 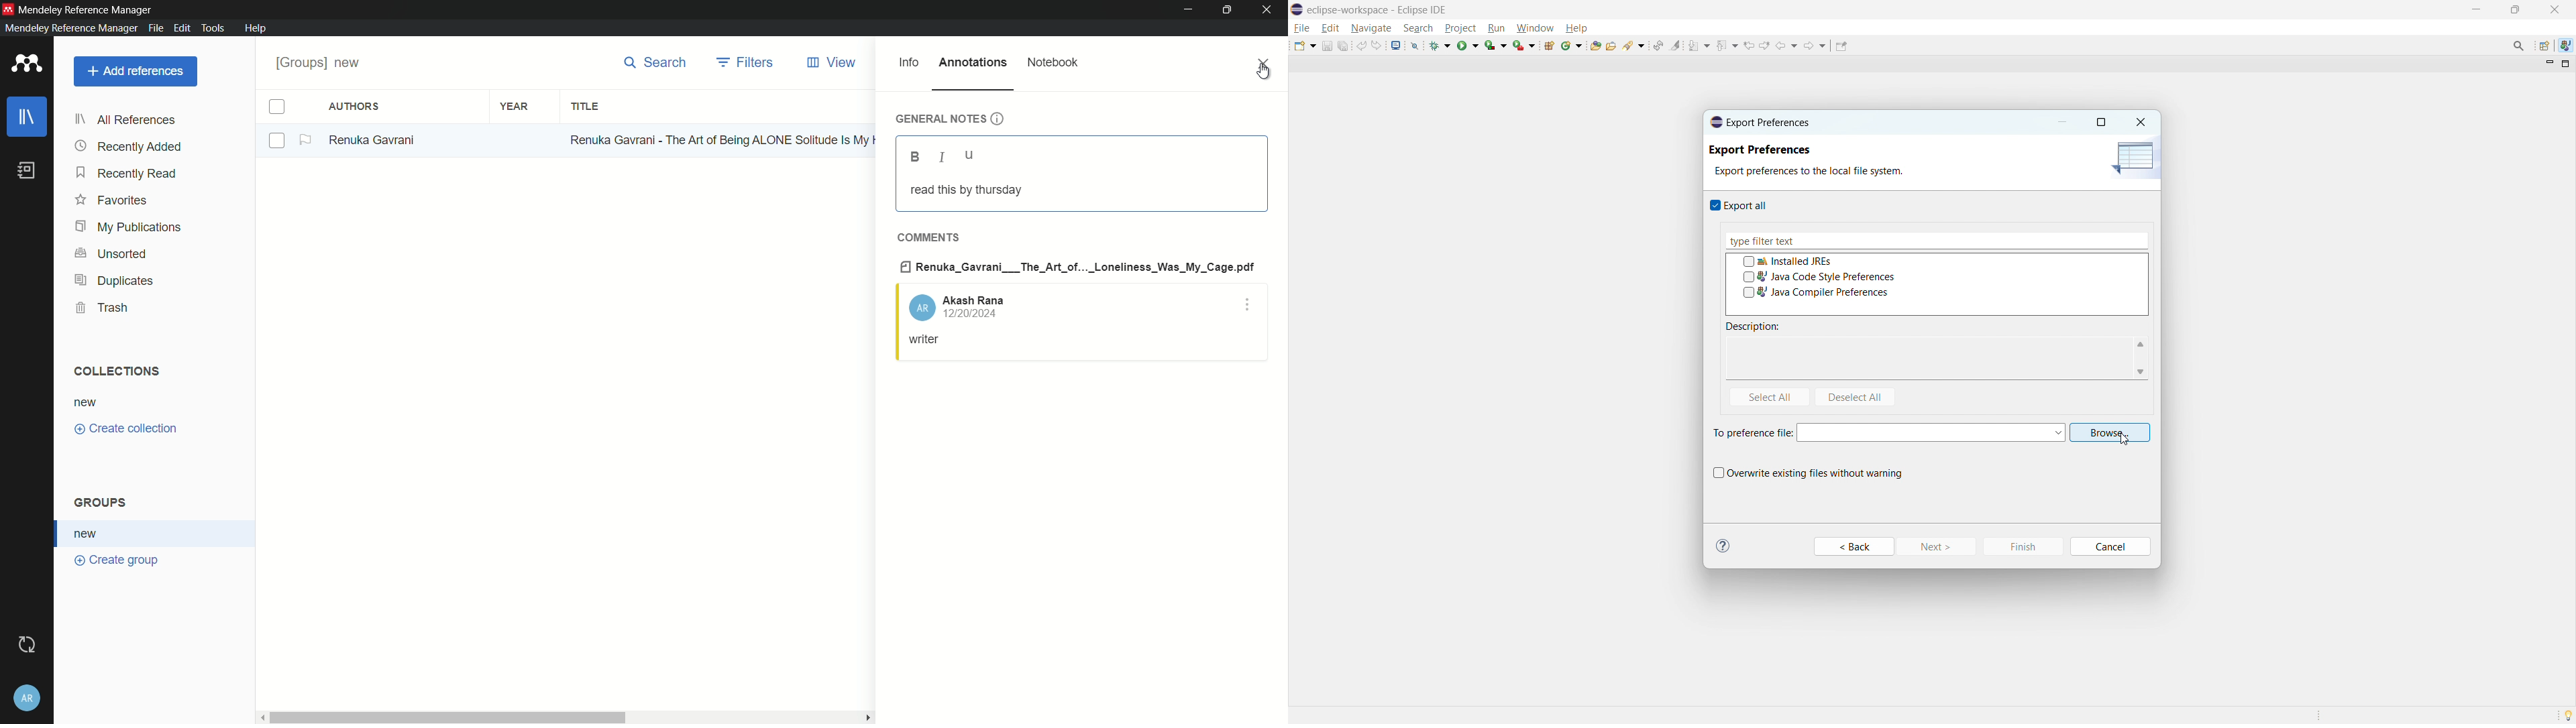 What do you see at coordinates (27, 117) in the screenshot?
I see `library` at bounding box center [27, 117].